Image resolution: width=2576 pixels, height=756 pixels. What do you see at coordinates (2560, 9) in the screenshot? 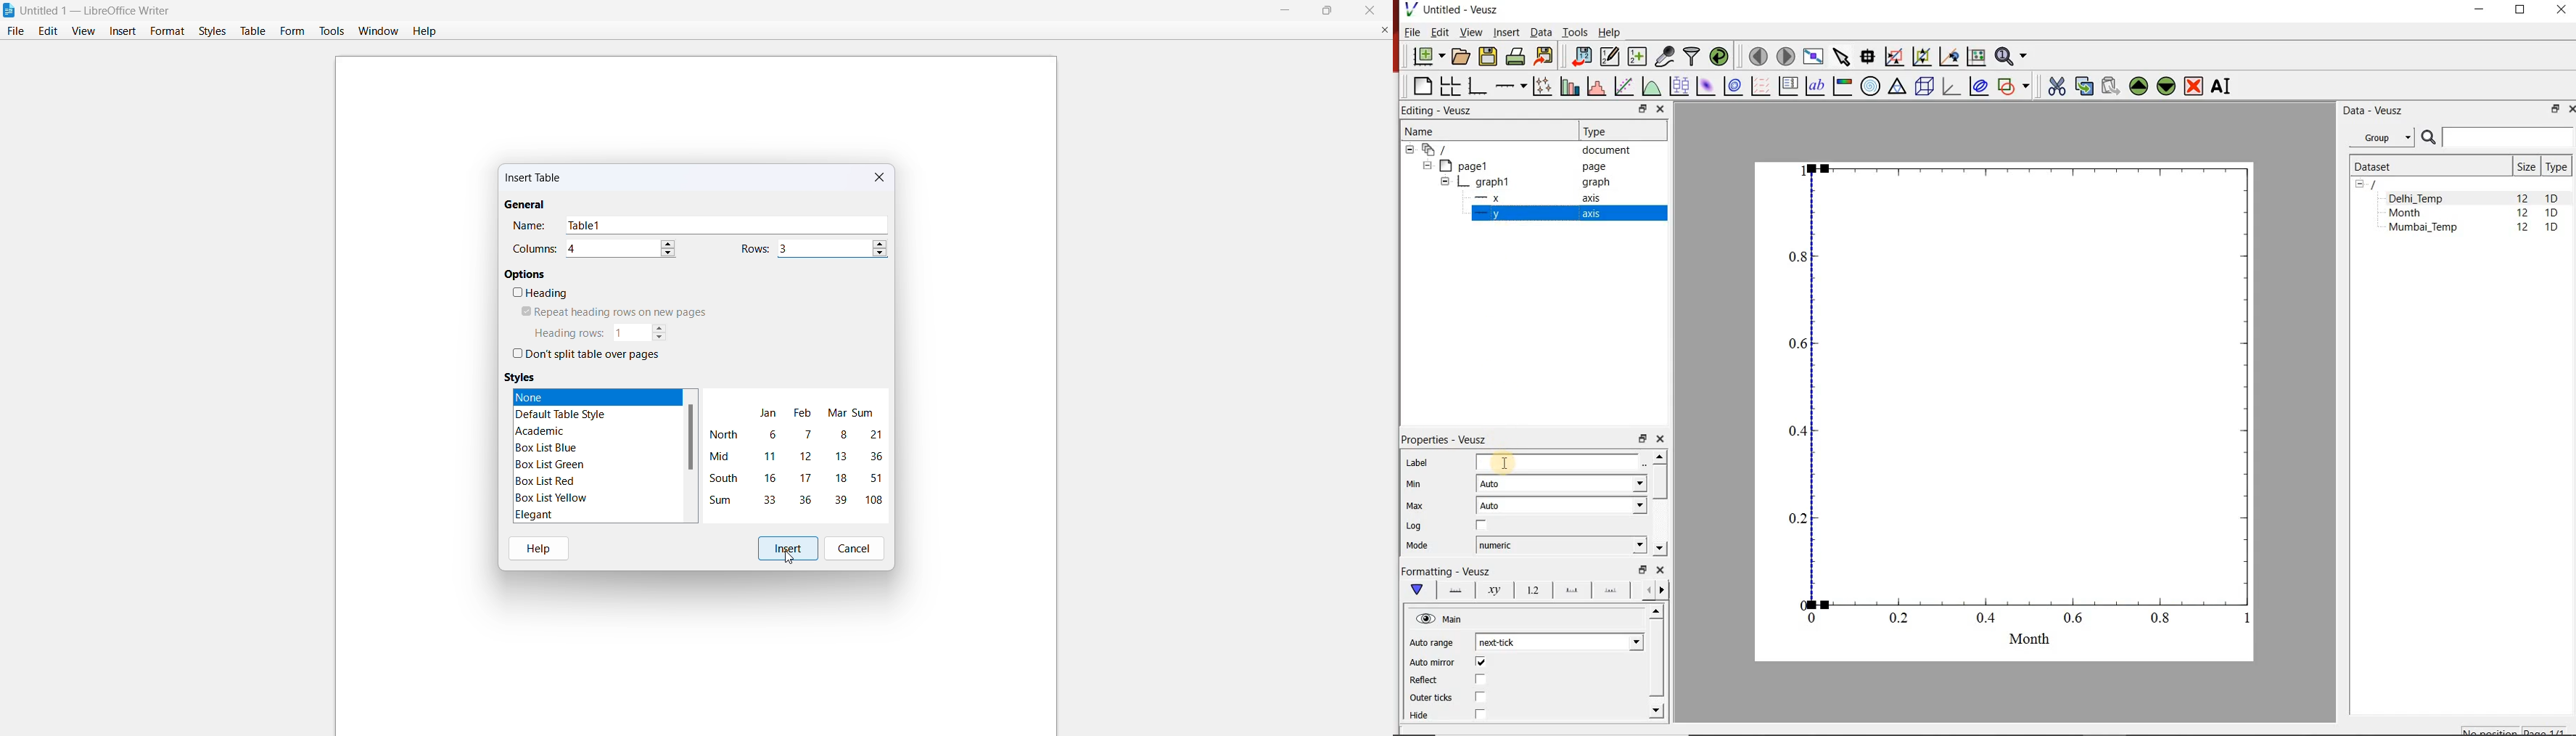
I see `CLOSE` at bounding box center [2560, 9].